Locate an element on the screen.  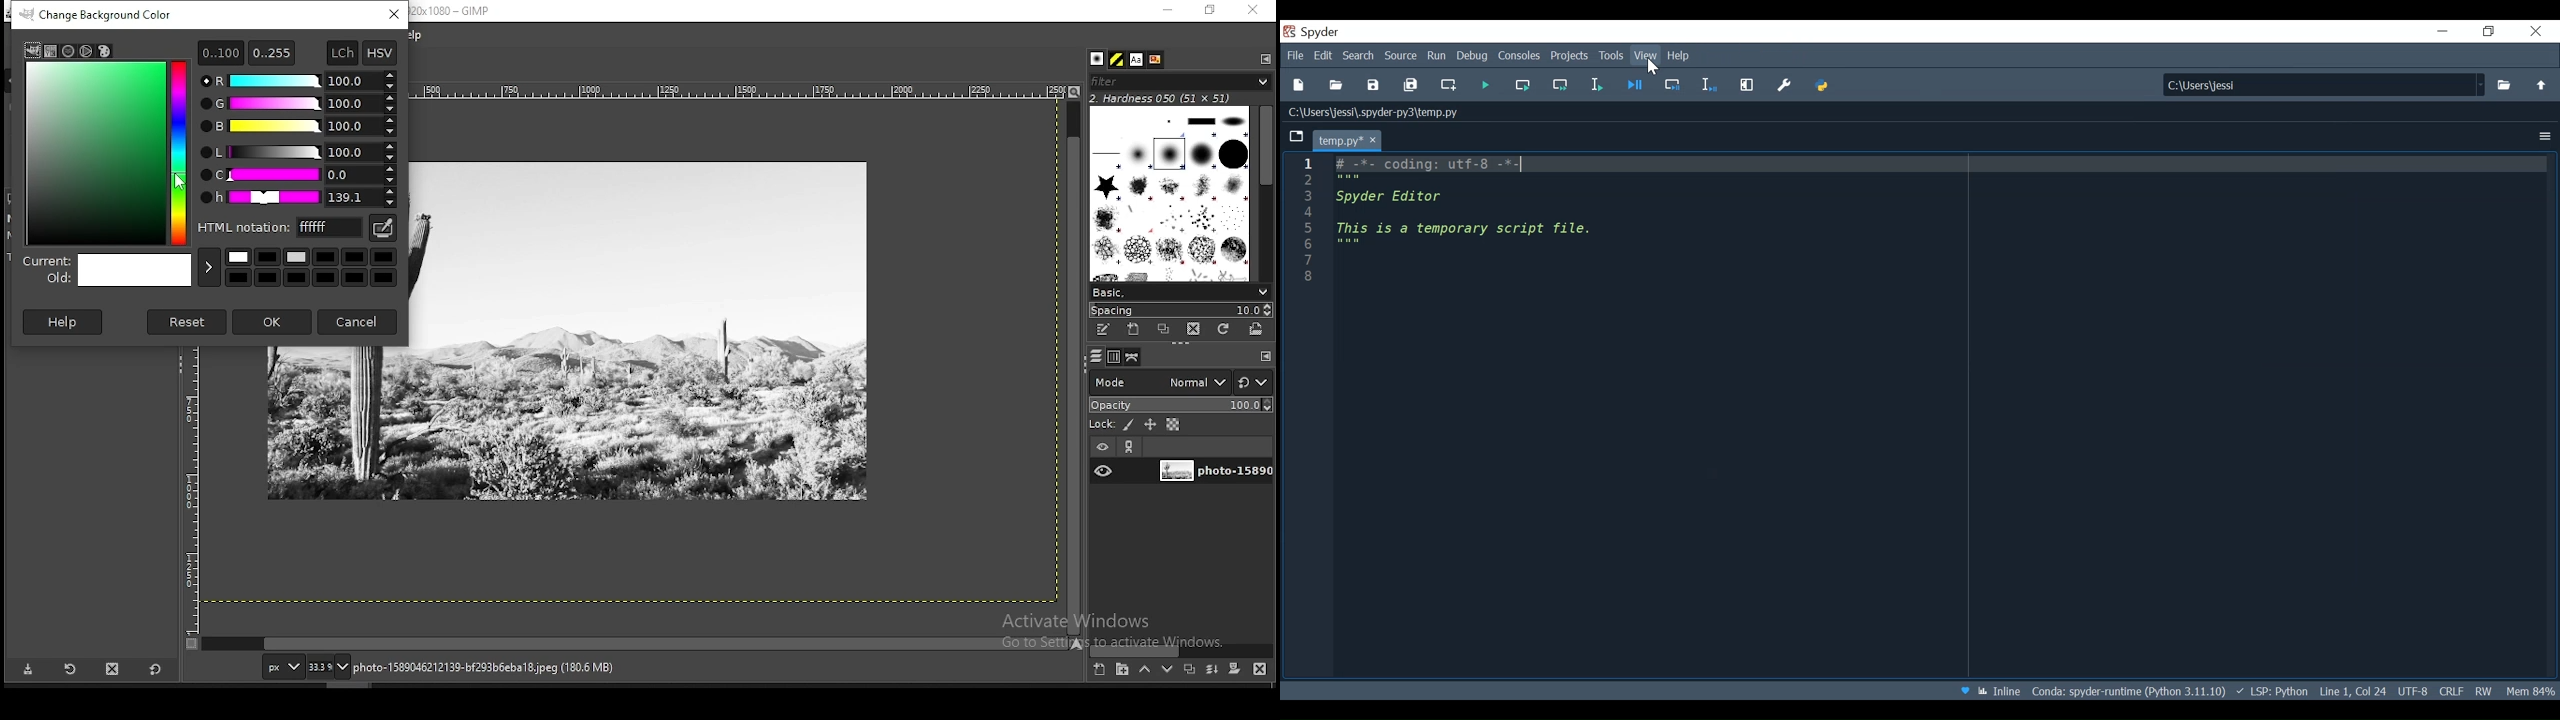
new layer is located at coordinates (1101, 671).